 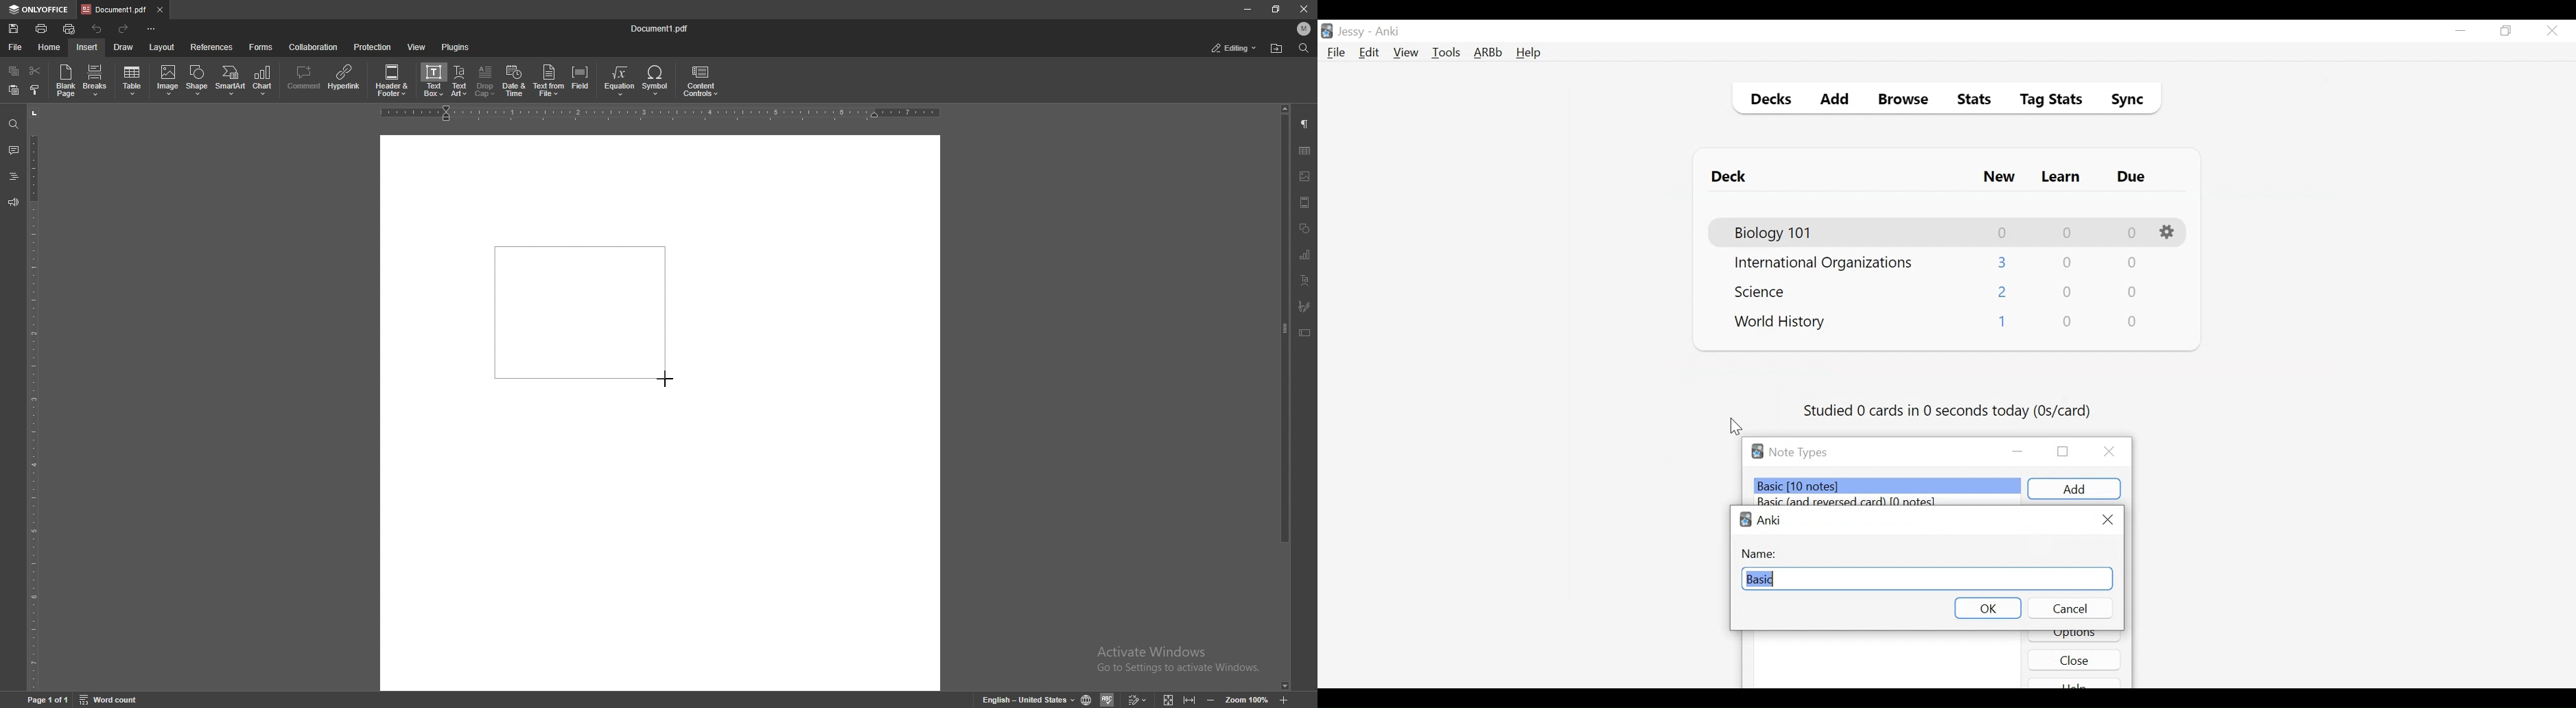 What do you see at coordinates (620, 81) in the screenshot?
I see `equation` at bounding box center [620, 81].